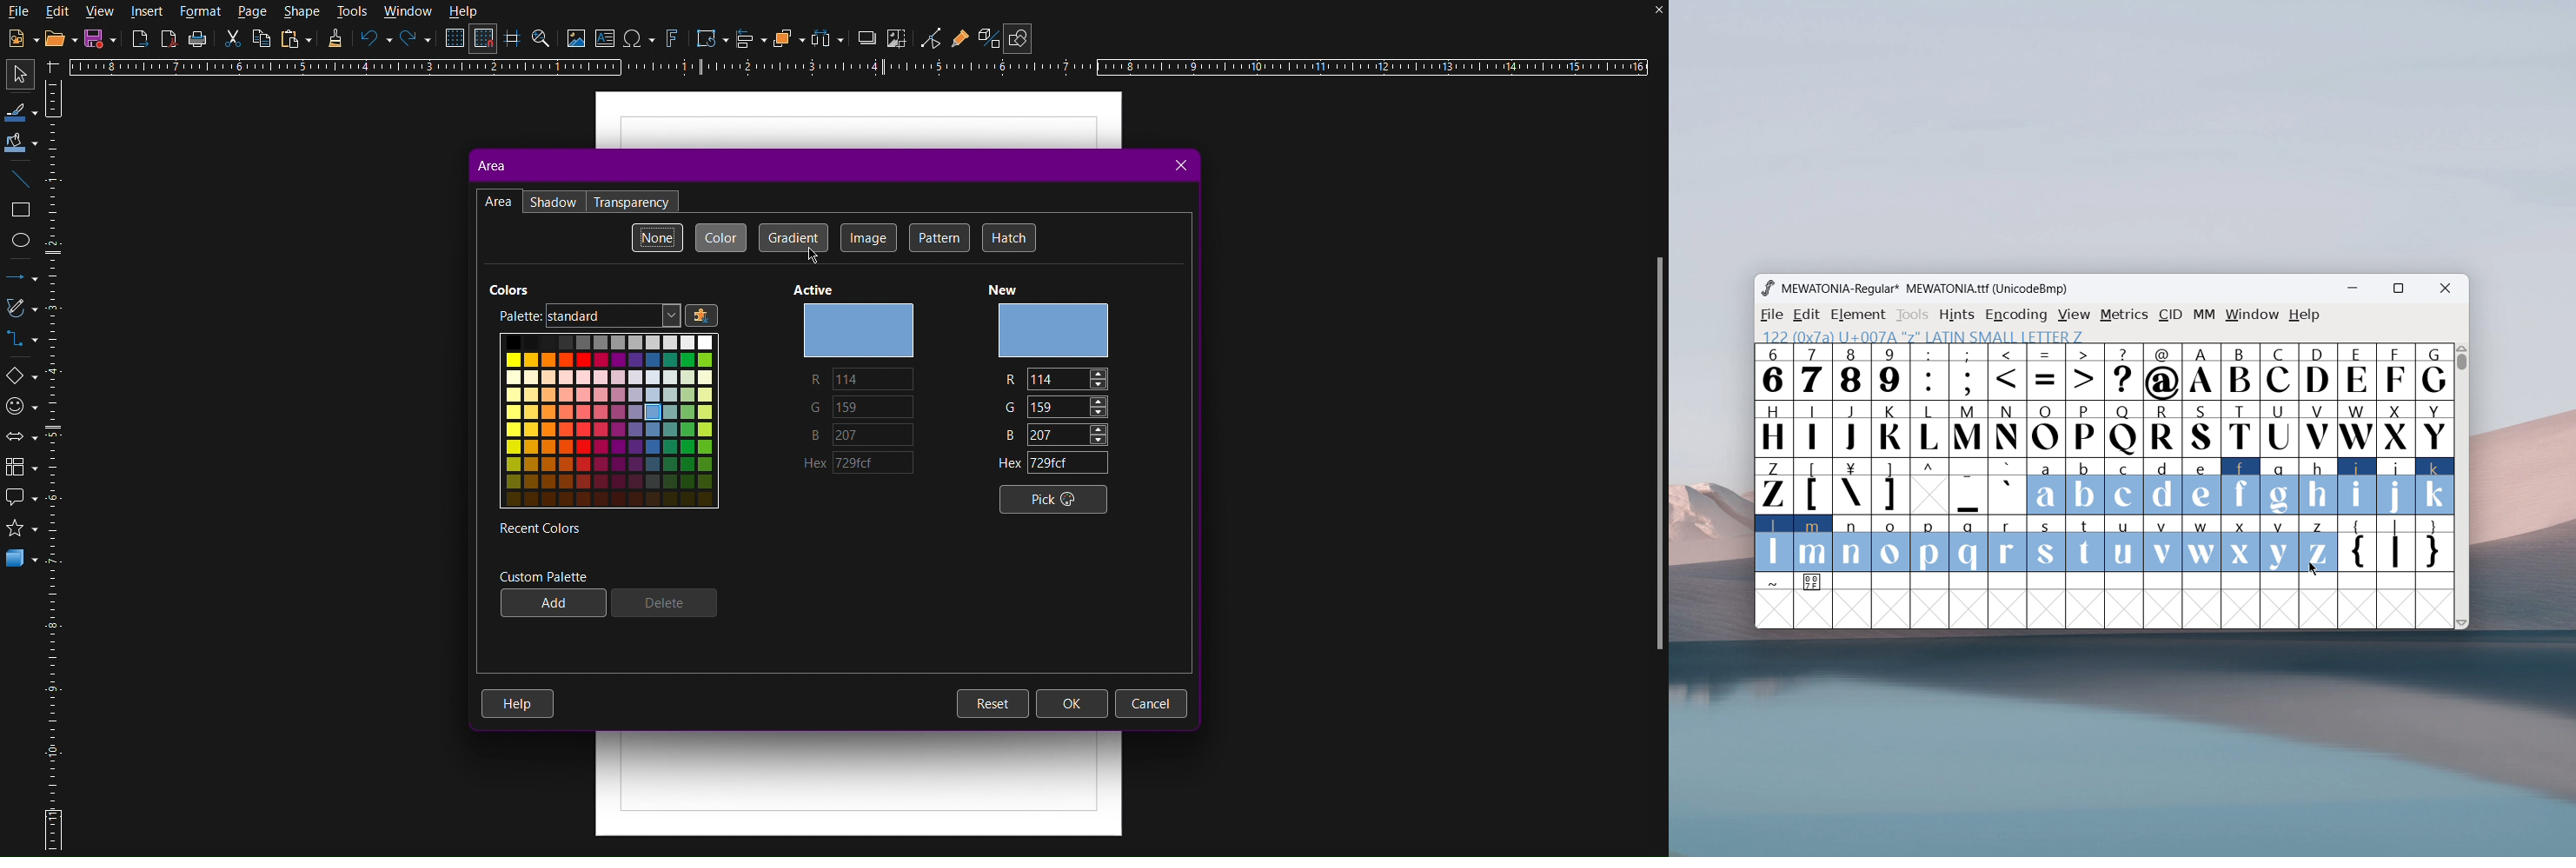 The width and height of the screenshot is (2576, 868). I want to click on File, so click(19, 11).